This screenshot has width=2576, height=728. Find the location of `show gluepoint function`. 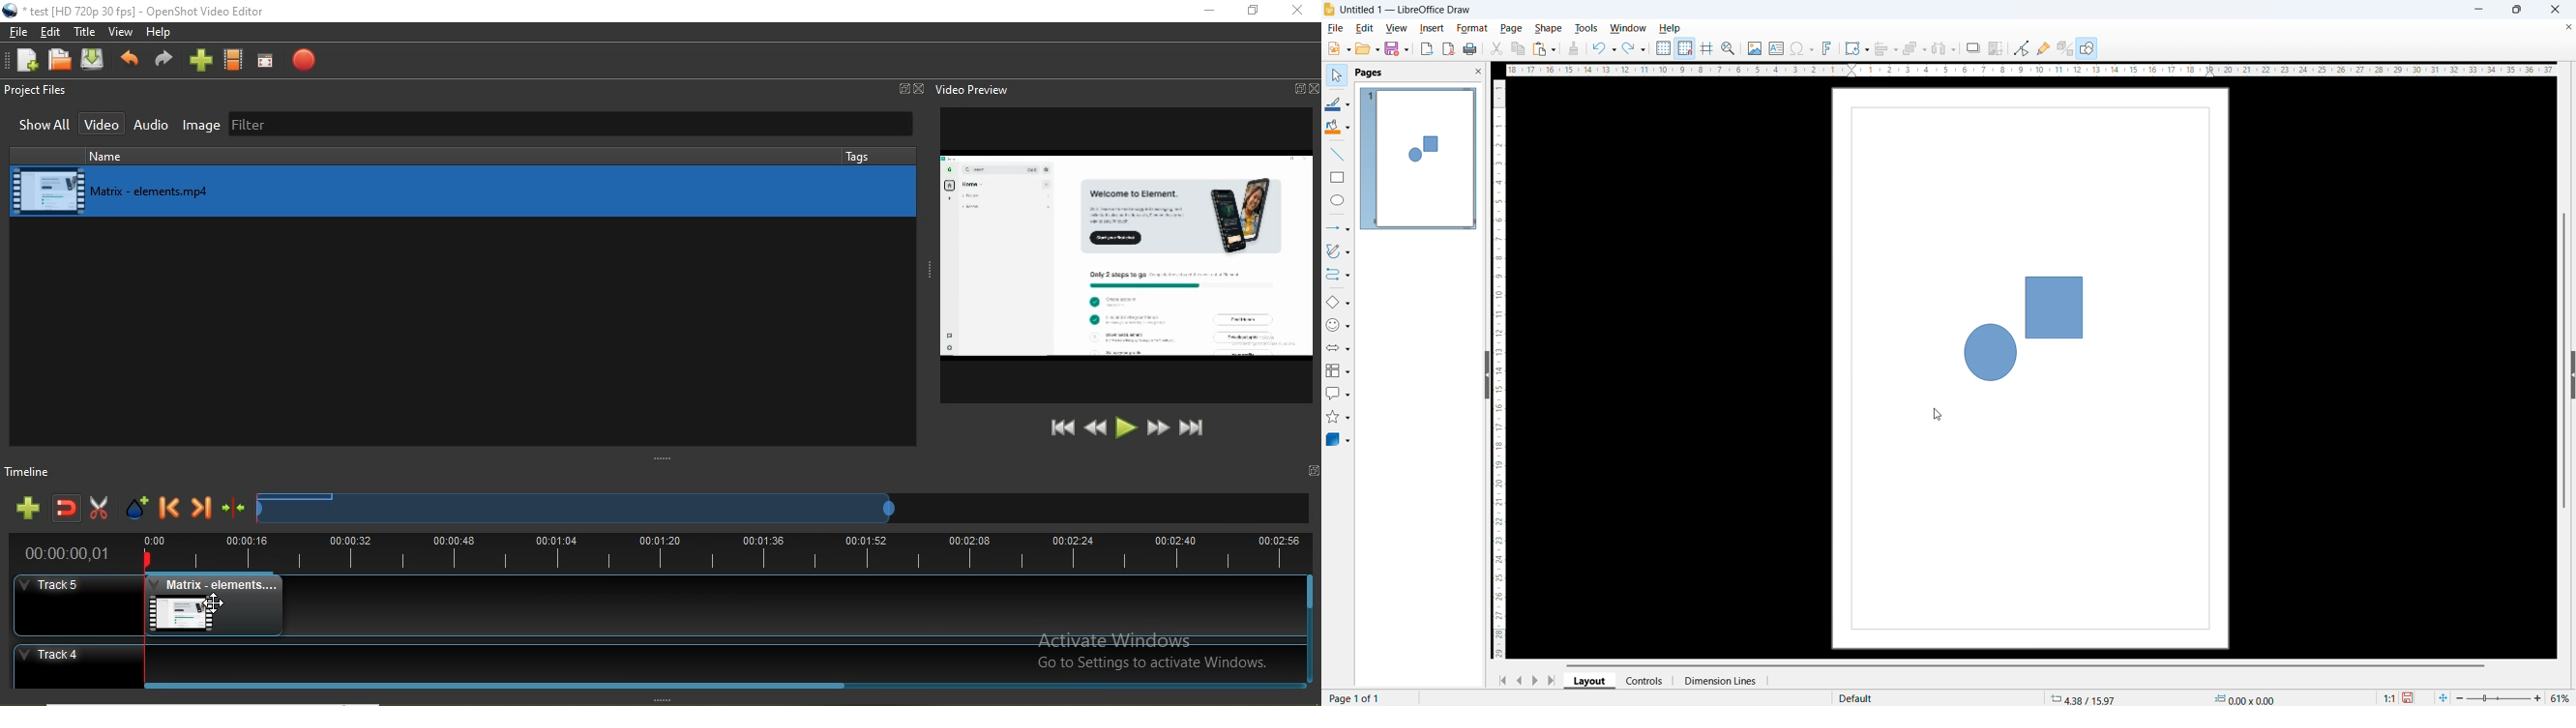

show gluepoint function is located at coordinates (2045, 48).